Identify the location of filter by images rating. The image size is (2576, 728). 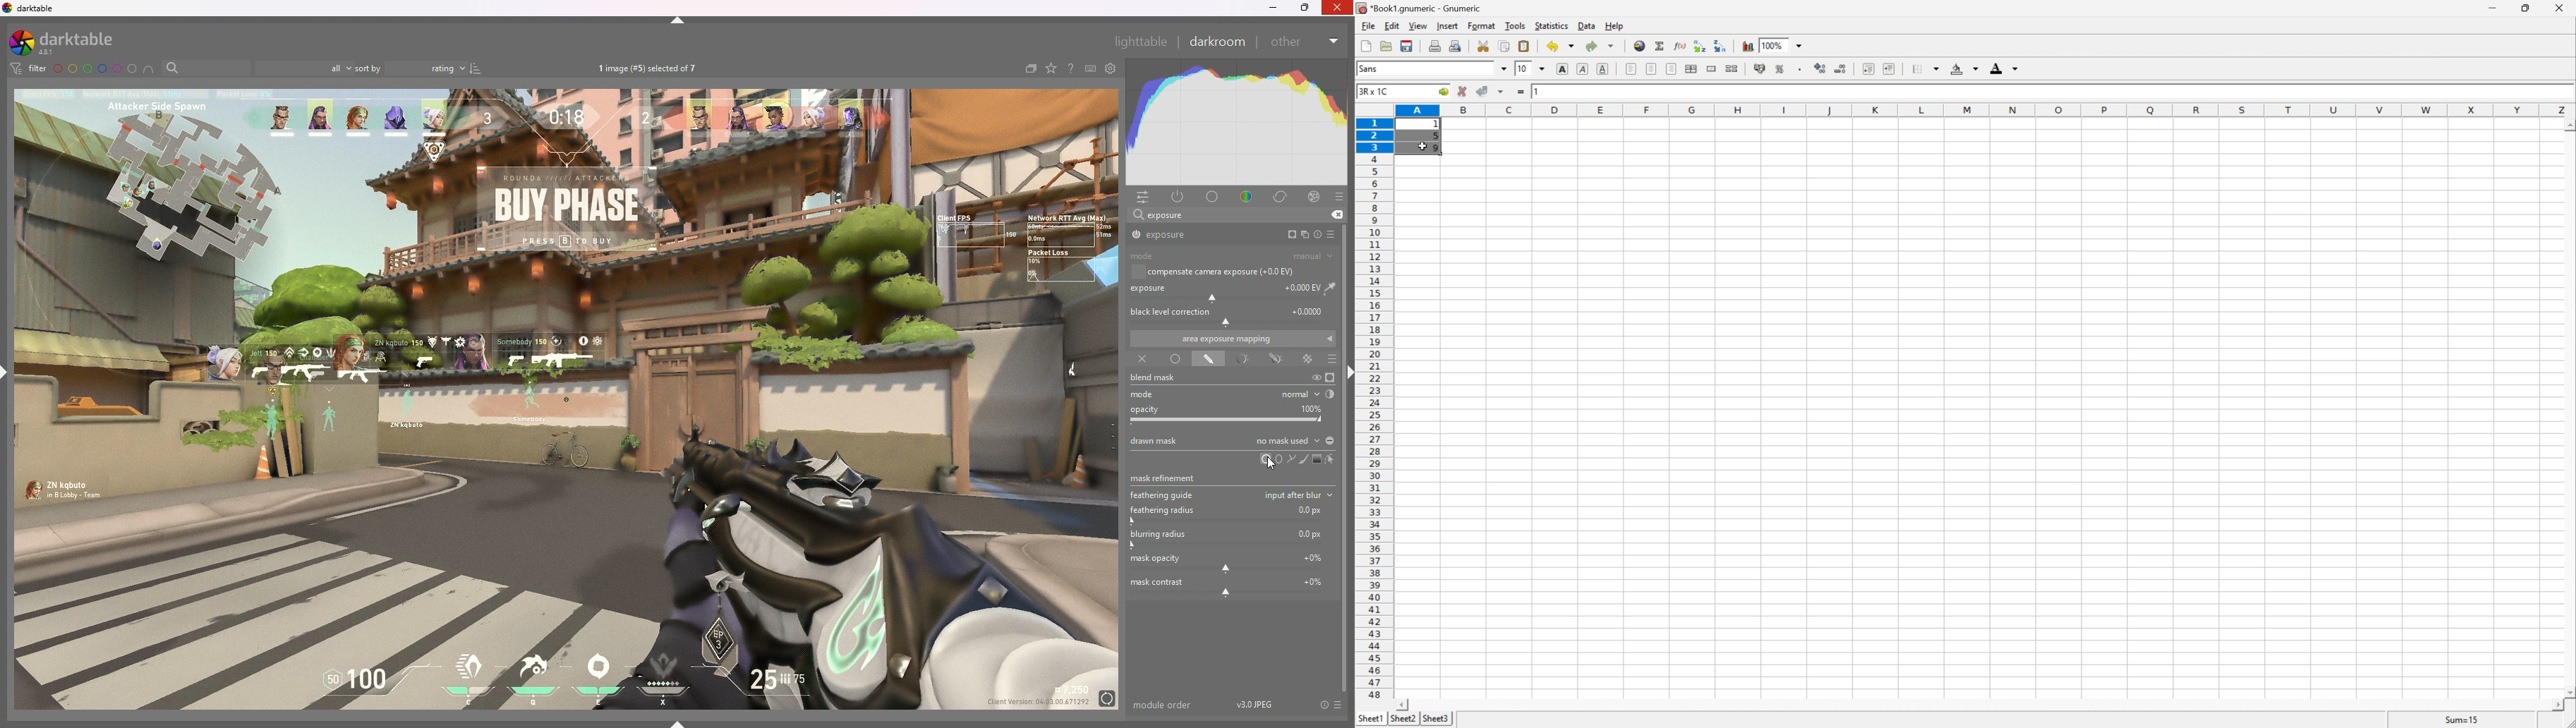
(305, 68).